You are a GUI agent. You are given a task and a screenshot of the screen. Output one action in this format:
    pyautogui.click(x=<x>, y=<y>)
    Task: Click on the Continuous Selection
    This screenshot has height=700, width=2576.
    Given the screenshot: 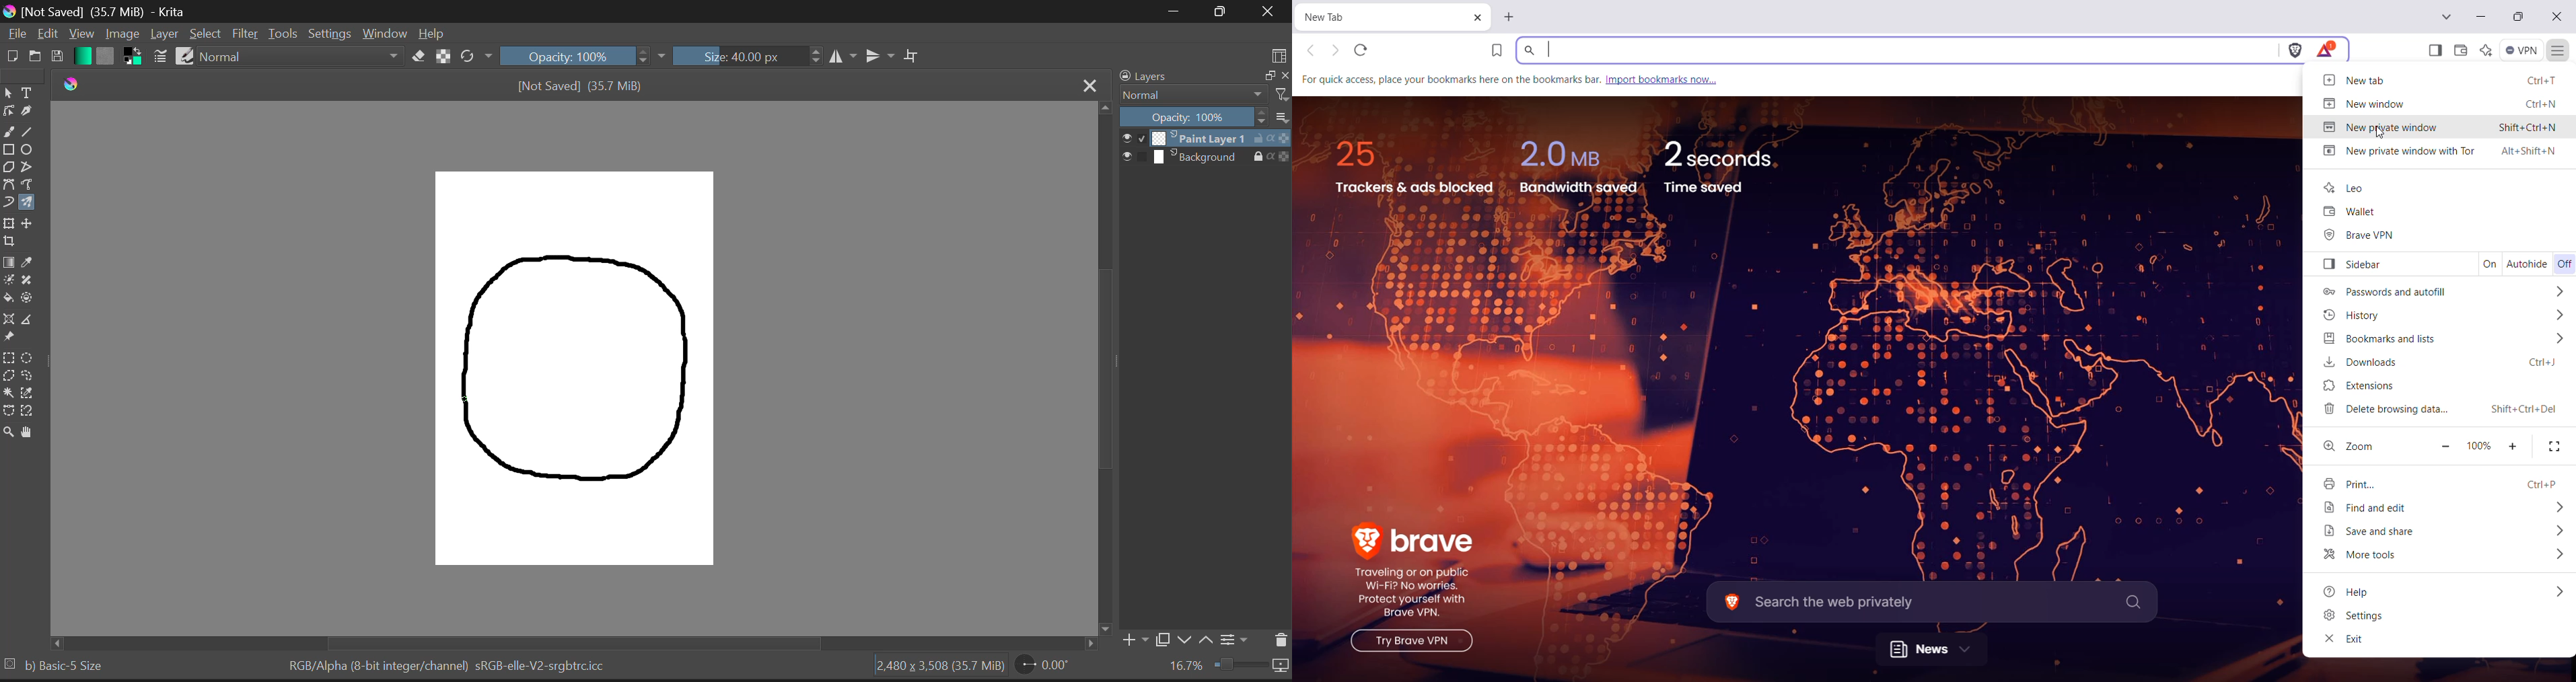 What is the action you would take?
    pyautogui.click(x=9, y=393)
    